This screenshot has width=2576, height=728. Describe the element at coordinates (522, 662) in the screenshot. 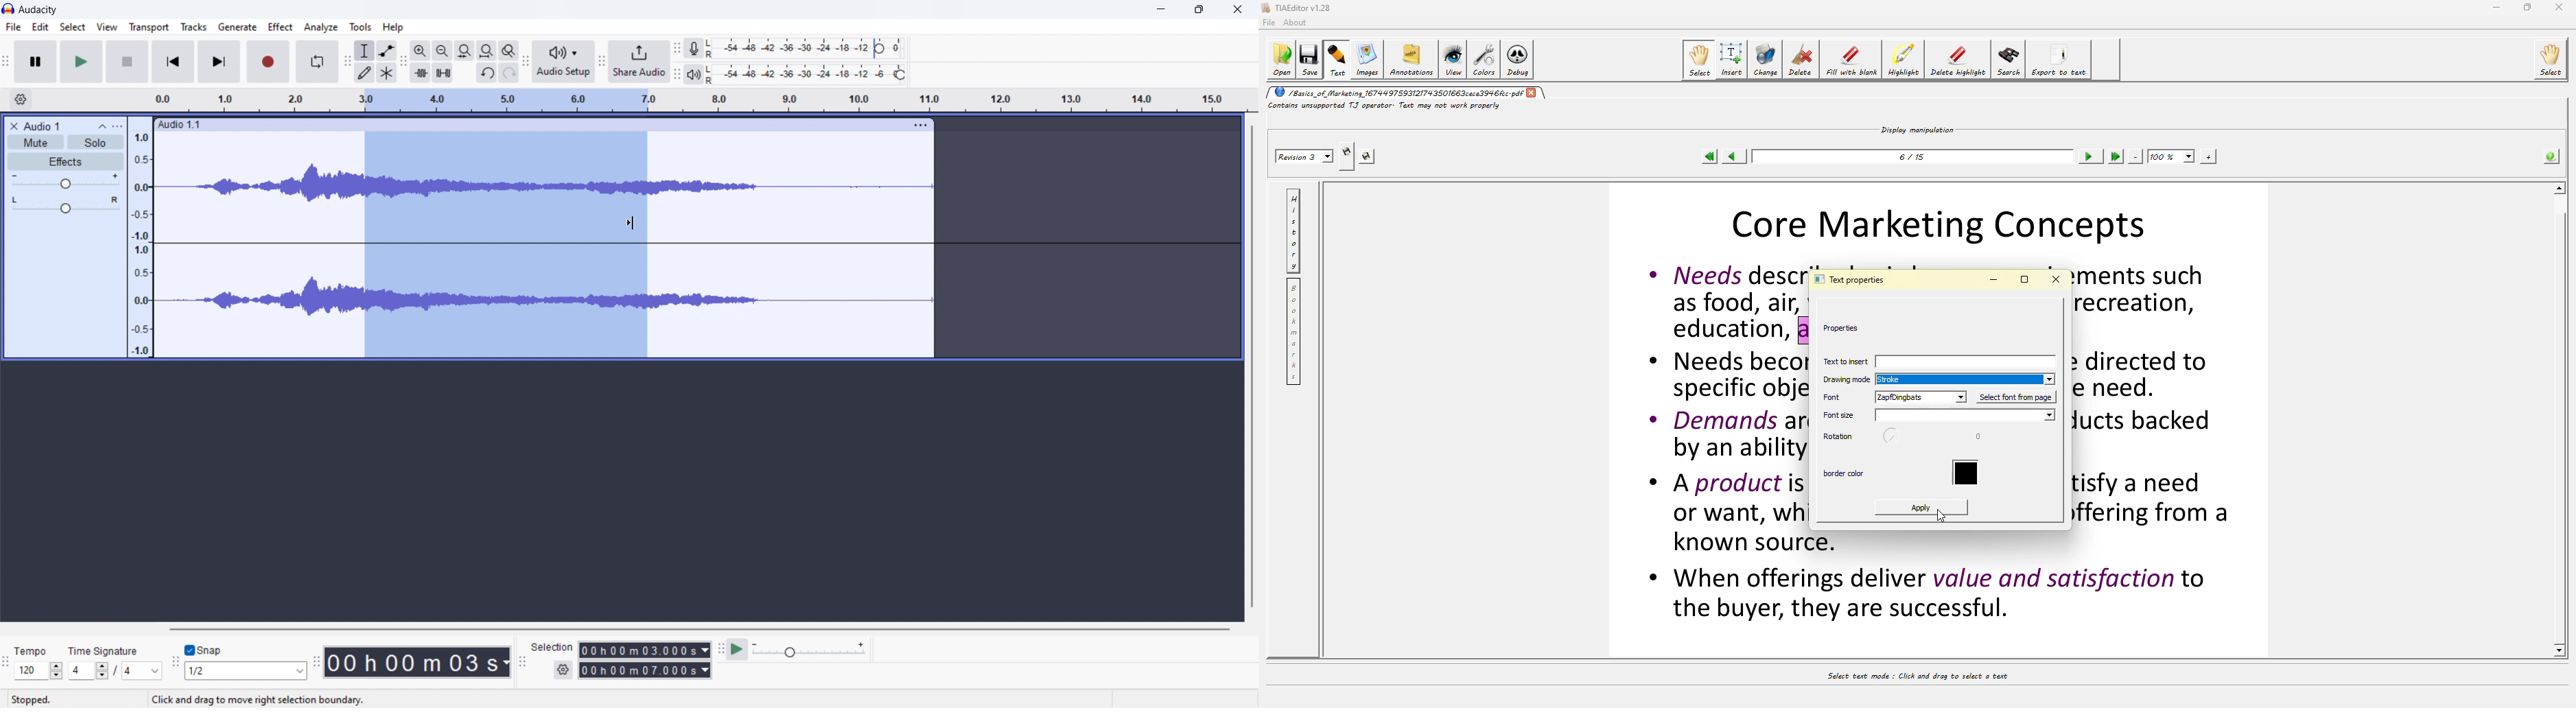

I see `selection toolbar` at that location.